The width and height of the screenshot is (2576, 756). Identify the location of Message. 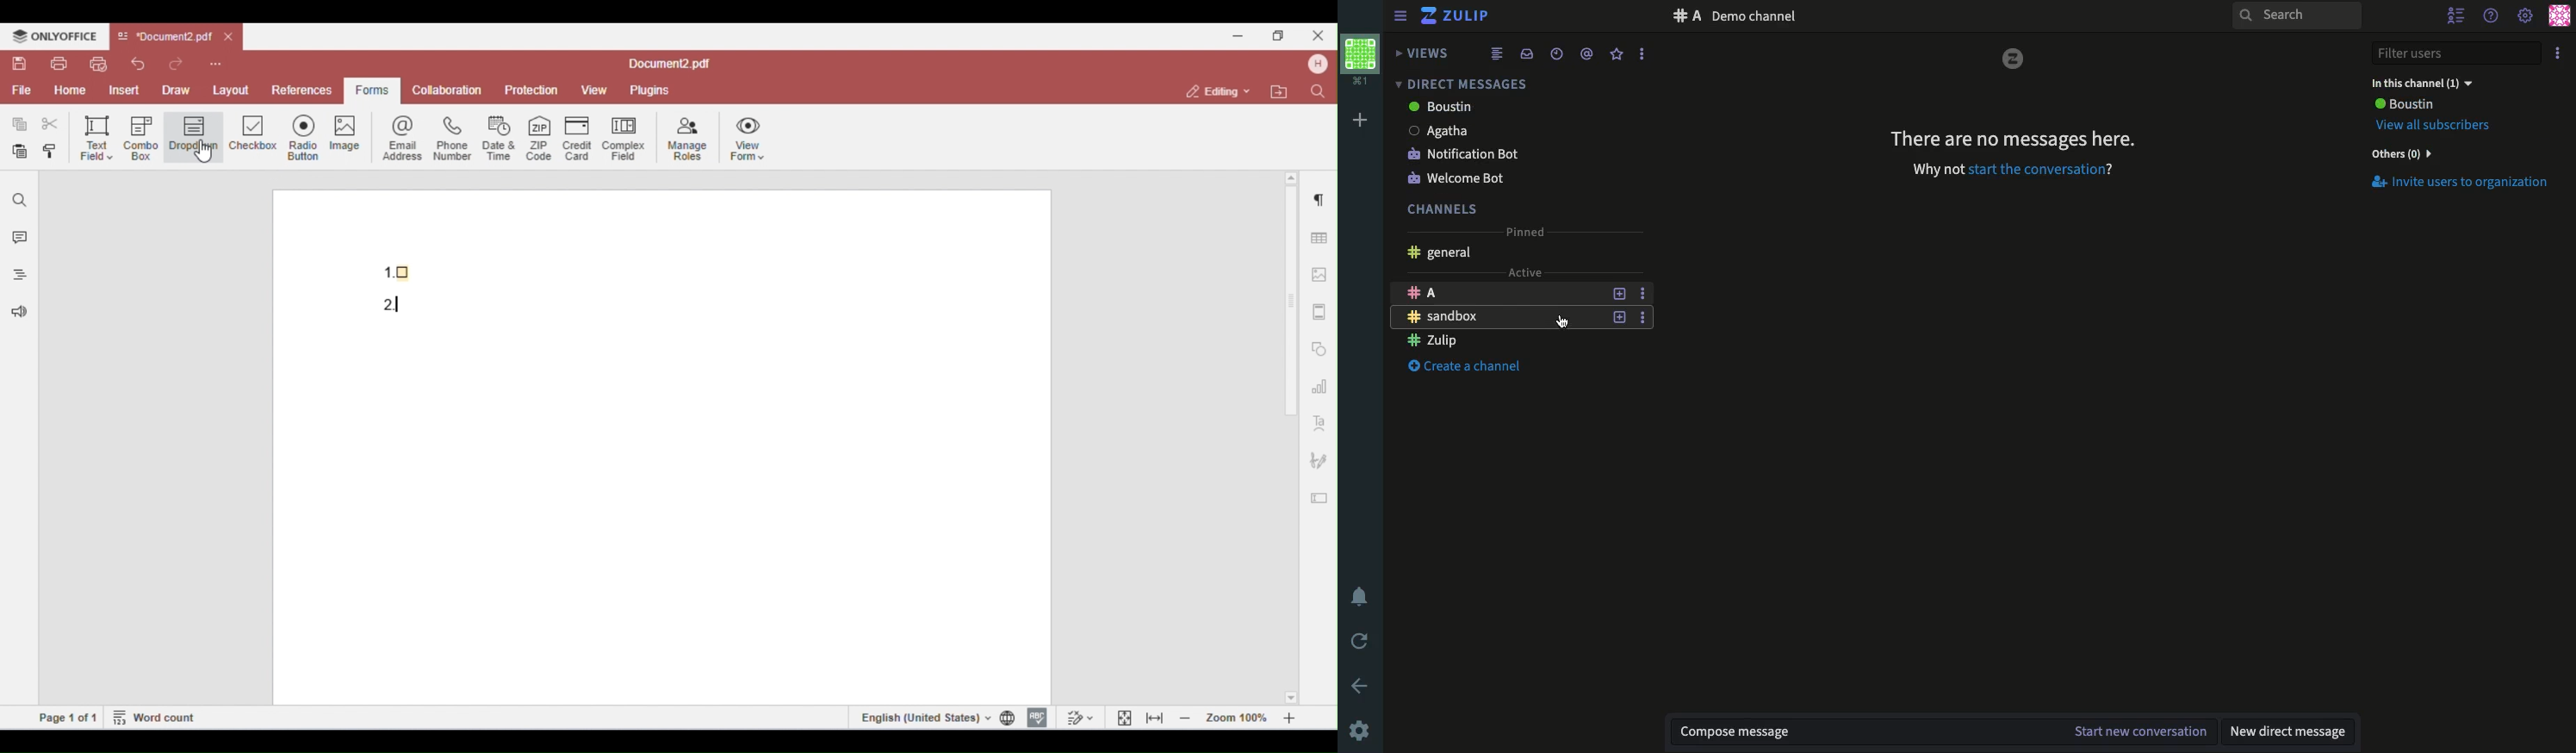
(1858, 732).